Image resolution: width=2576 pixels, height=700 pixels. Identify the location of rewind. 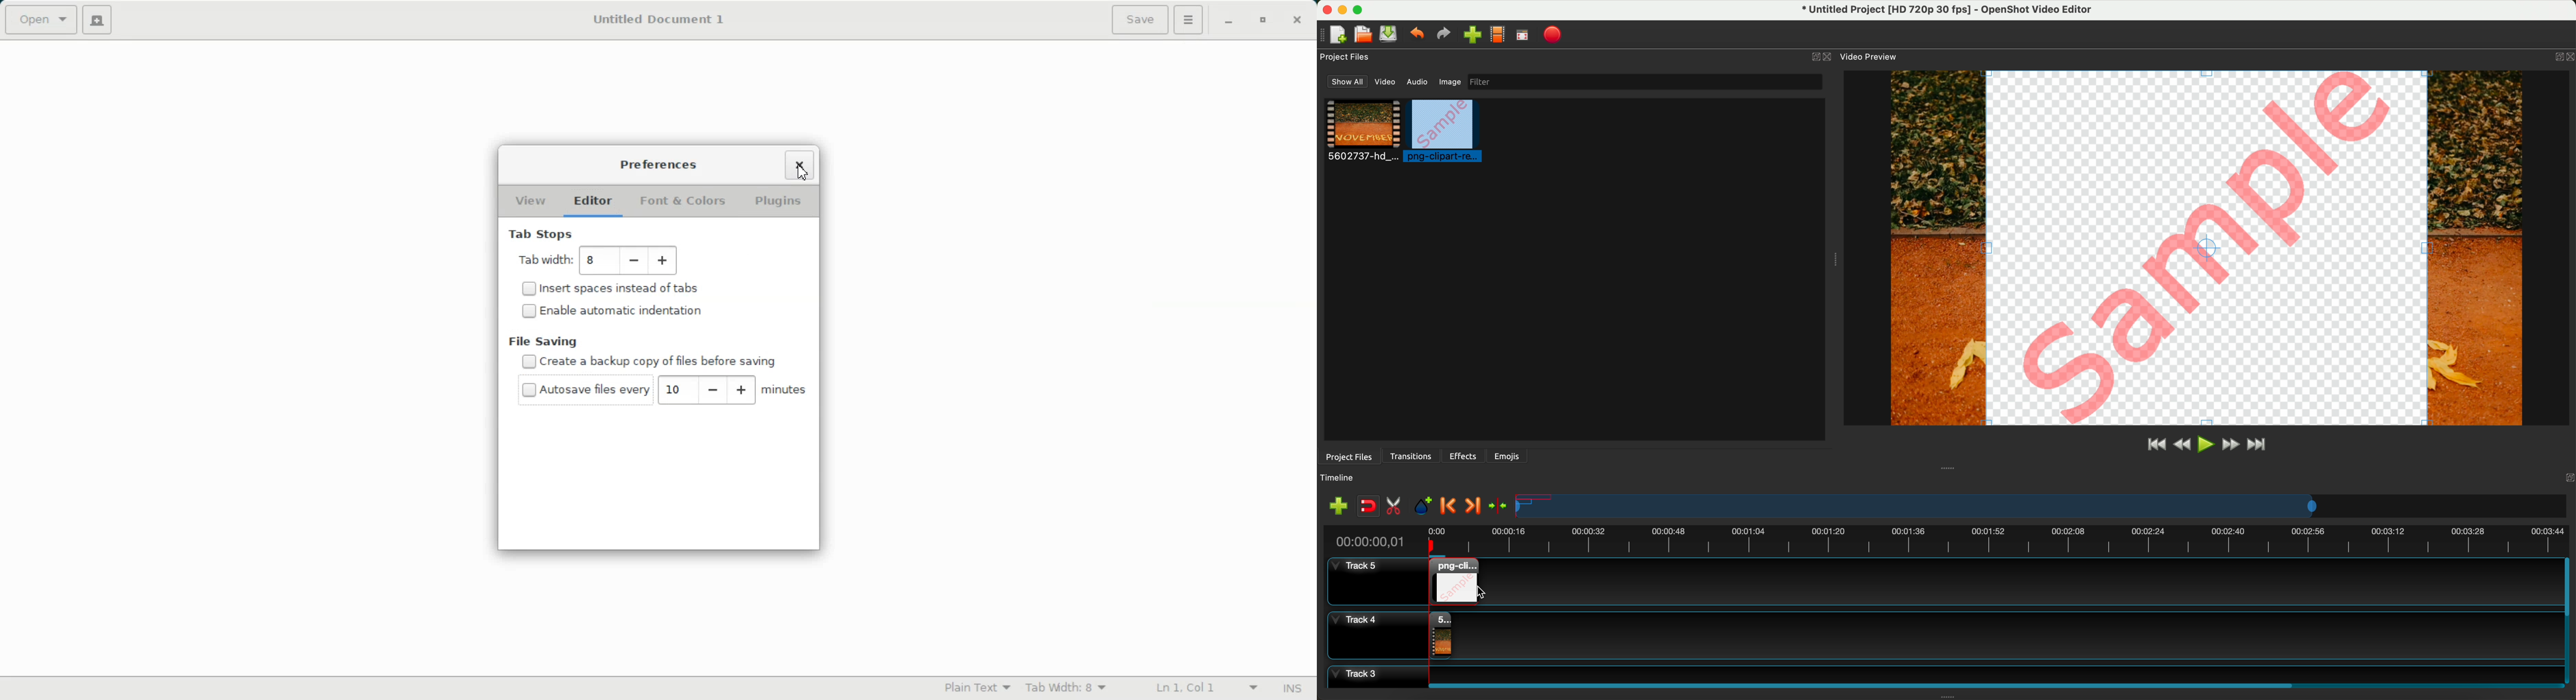
(2181, 446).